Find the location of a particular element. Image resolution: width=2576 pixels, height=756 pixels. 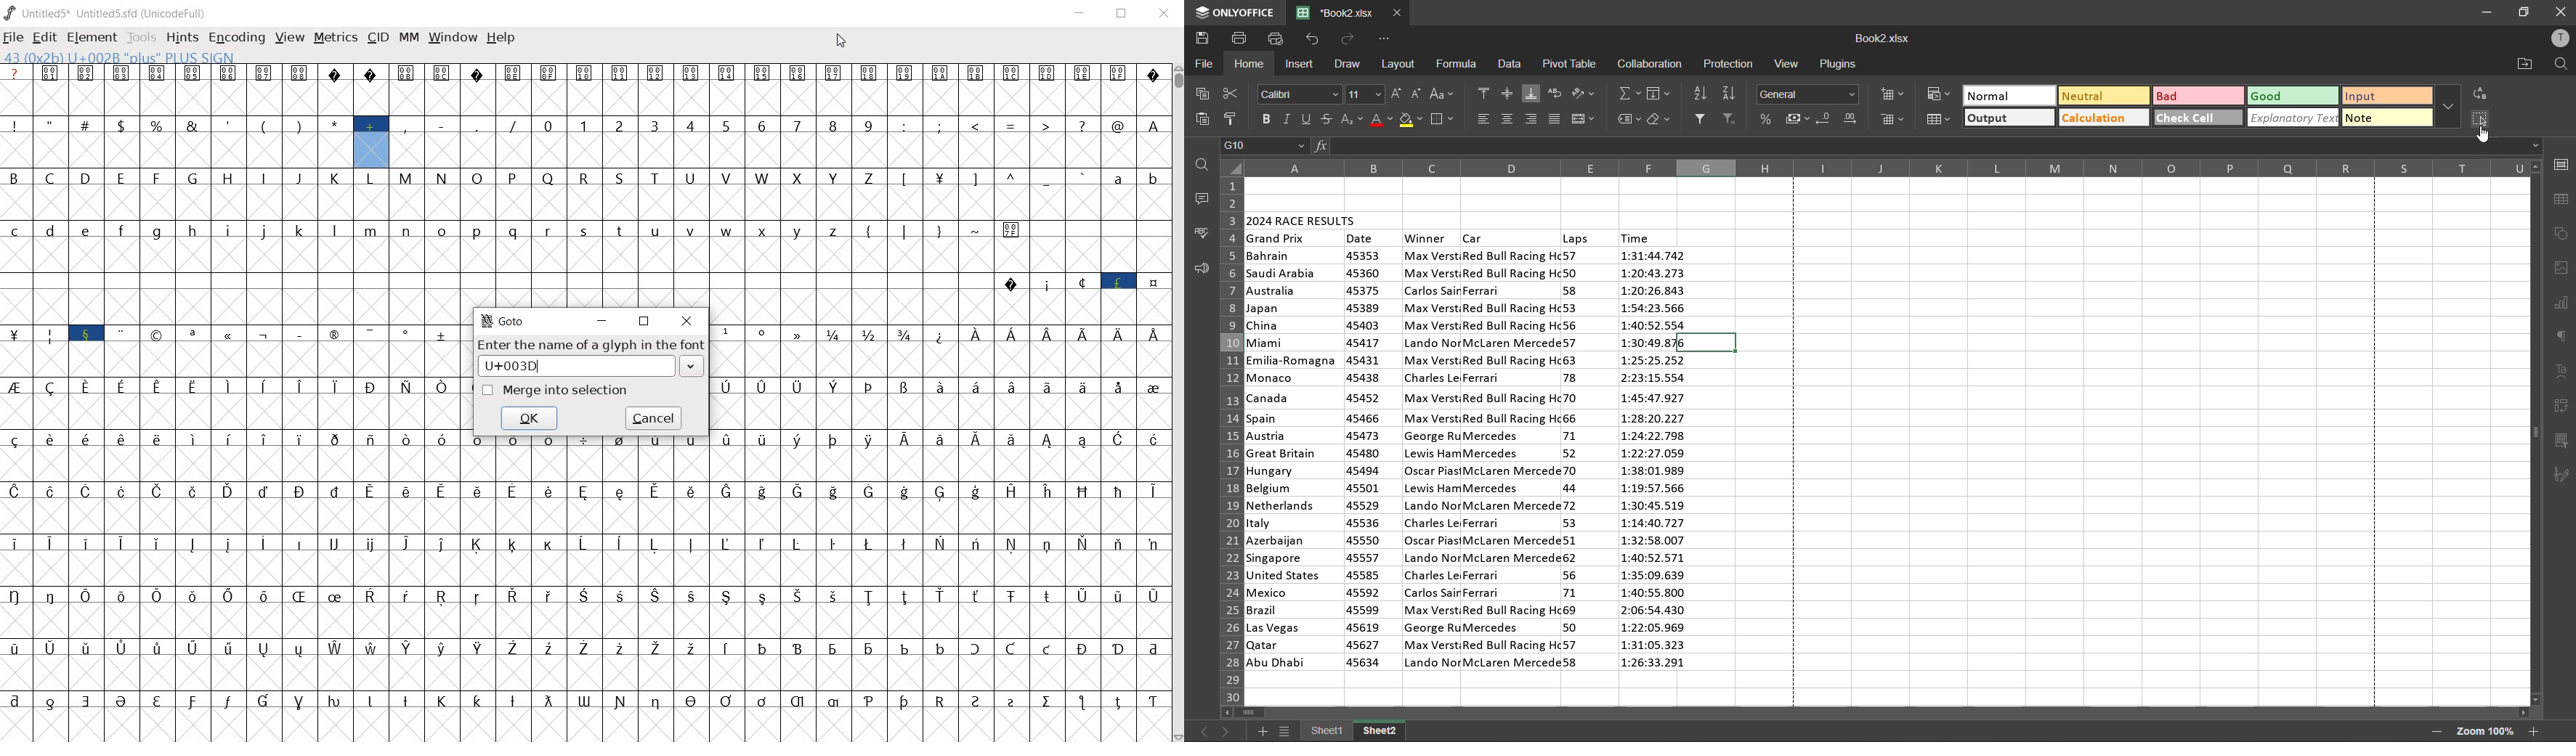

sort descending is located at coordinates (1729, 94).